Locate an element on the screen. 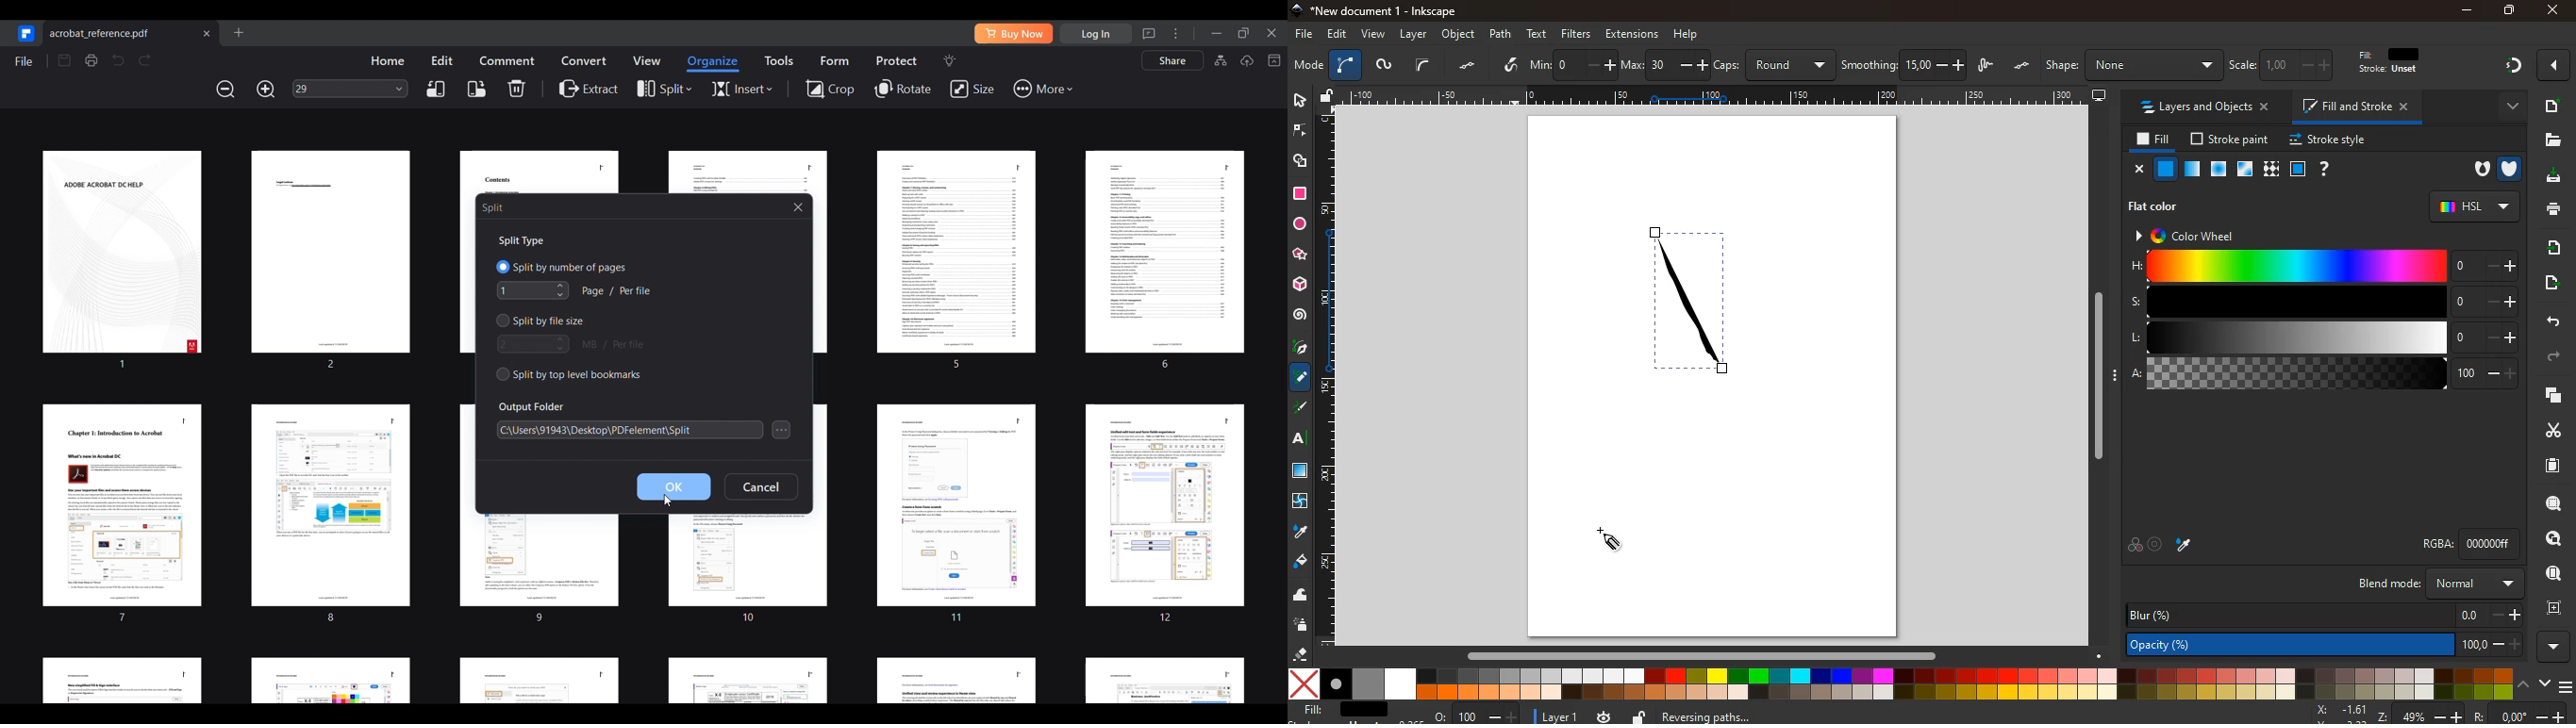  shield is located at coordinates (2511, 169).